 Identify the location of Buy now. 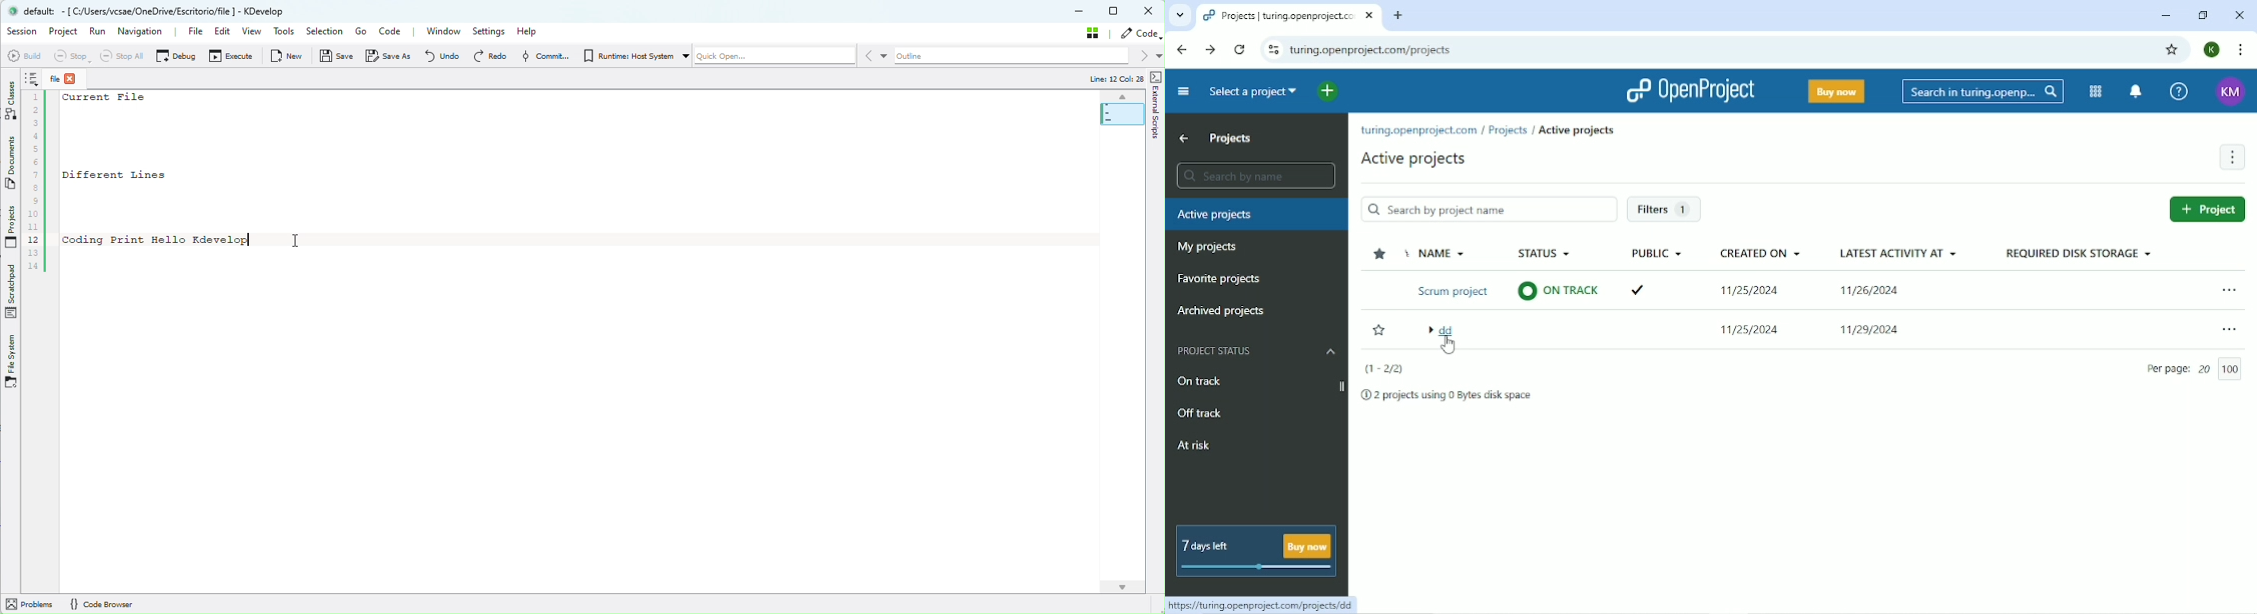
(1838, 92).